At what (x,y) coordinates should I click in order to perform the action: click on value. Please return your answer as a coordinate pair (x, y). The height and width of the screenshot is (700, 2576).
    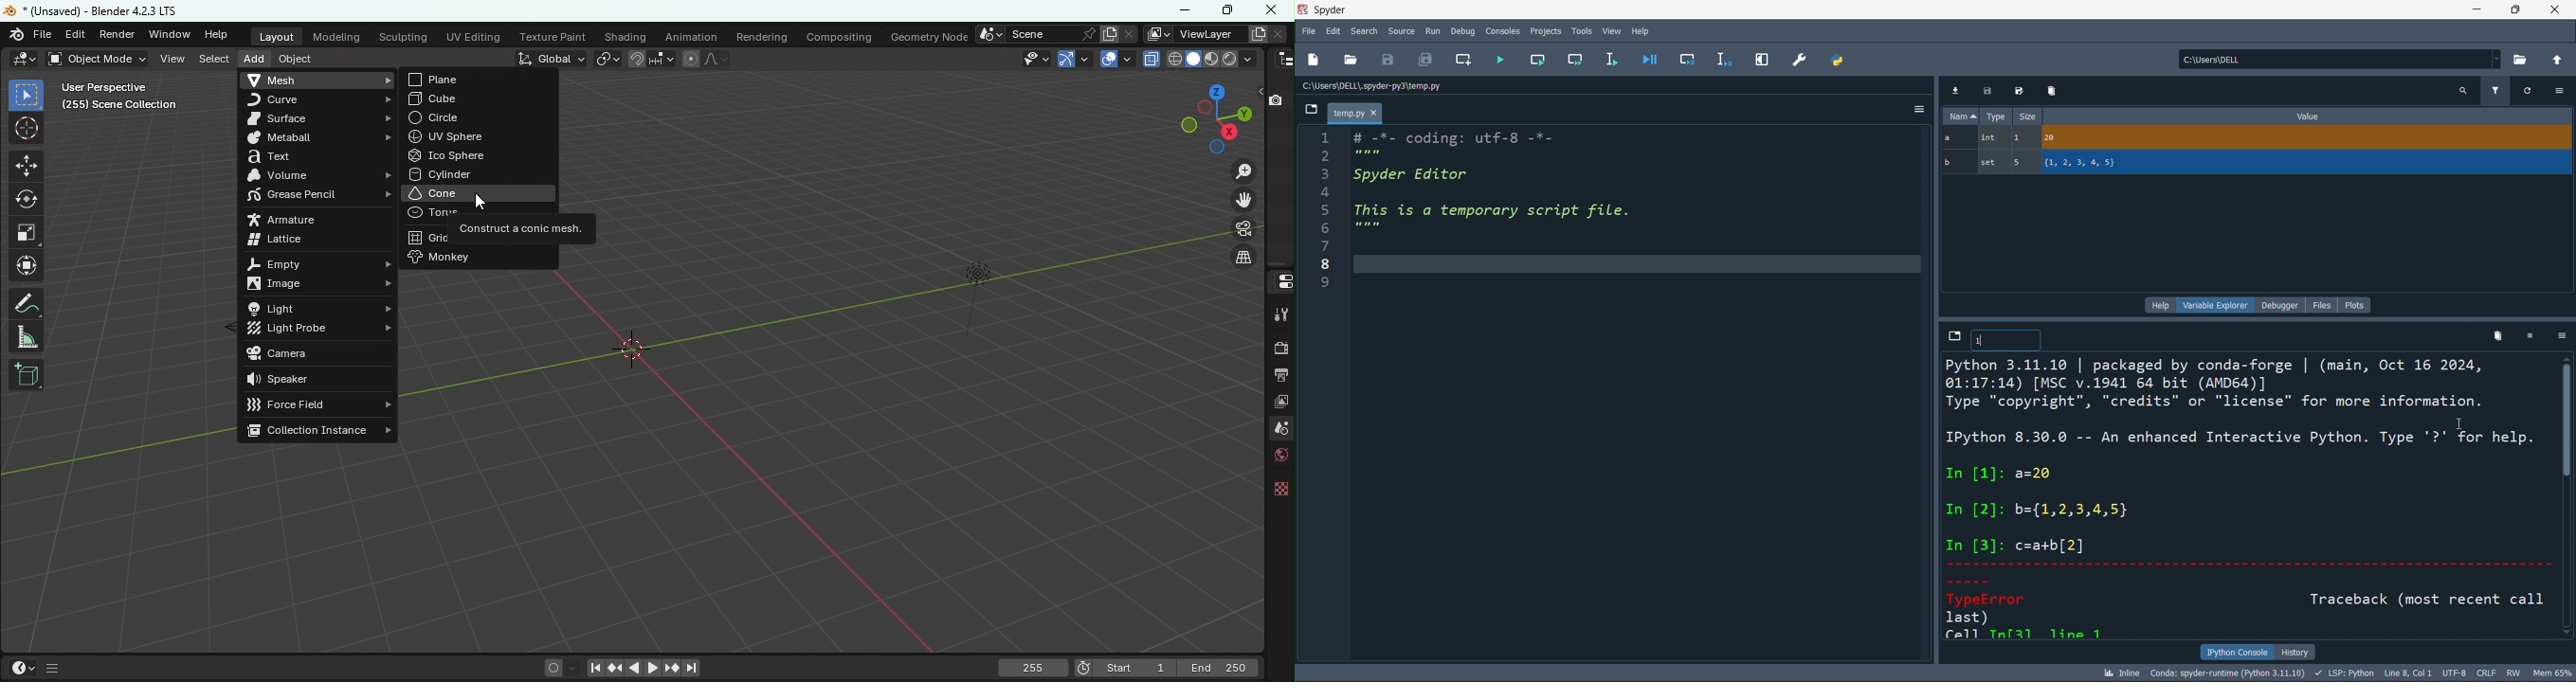
    Looking at the image, I should click on (2308, 116).